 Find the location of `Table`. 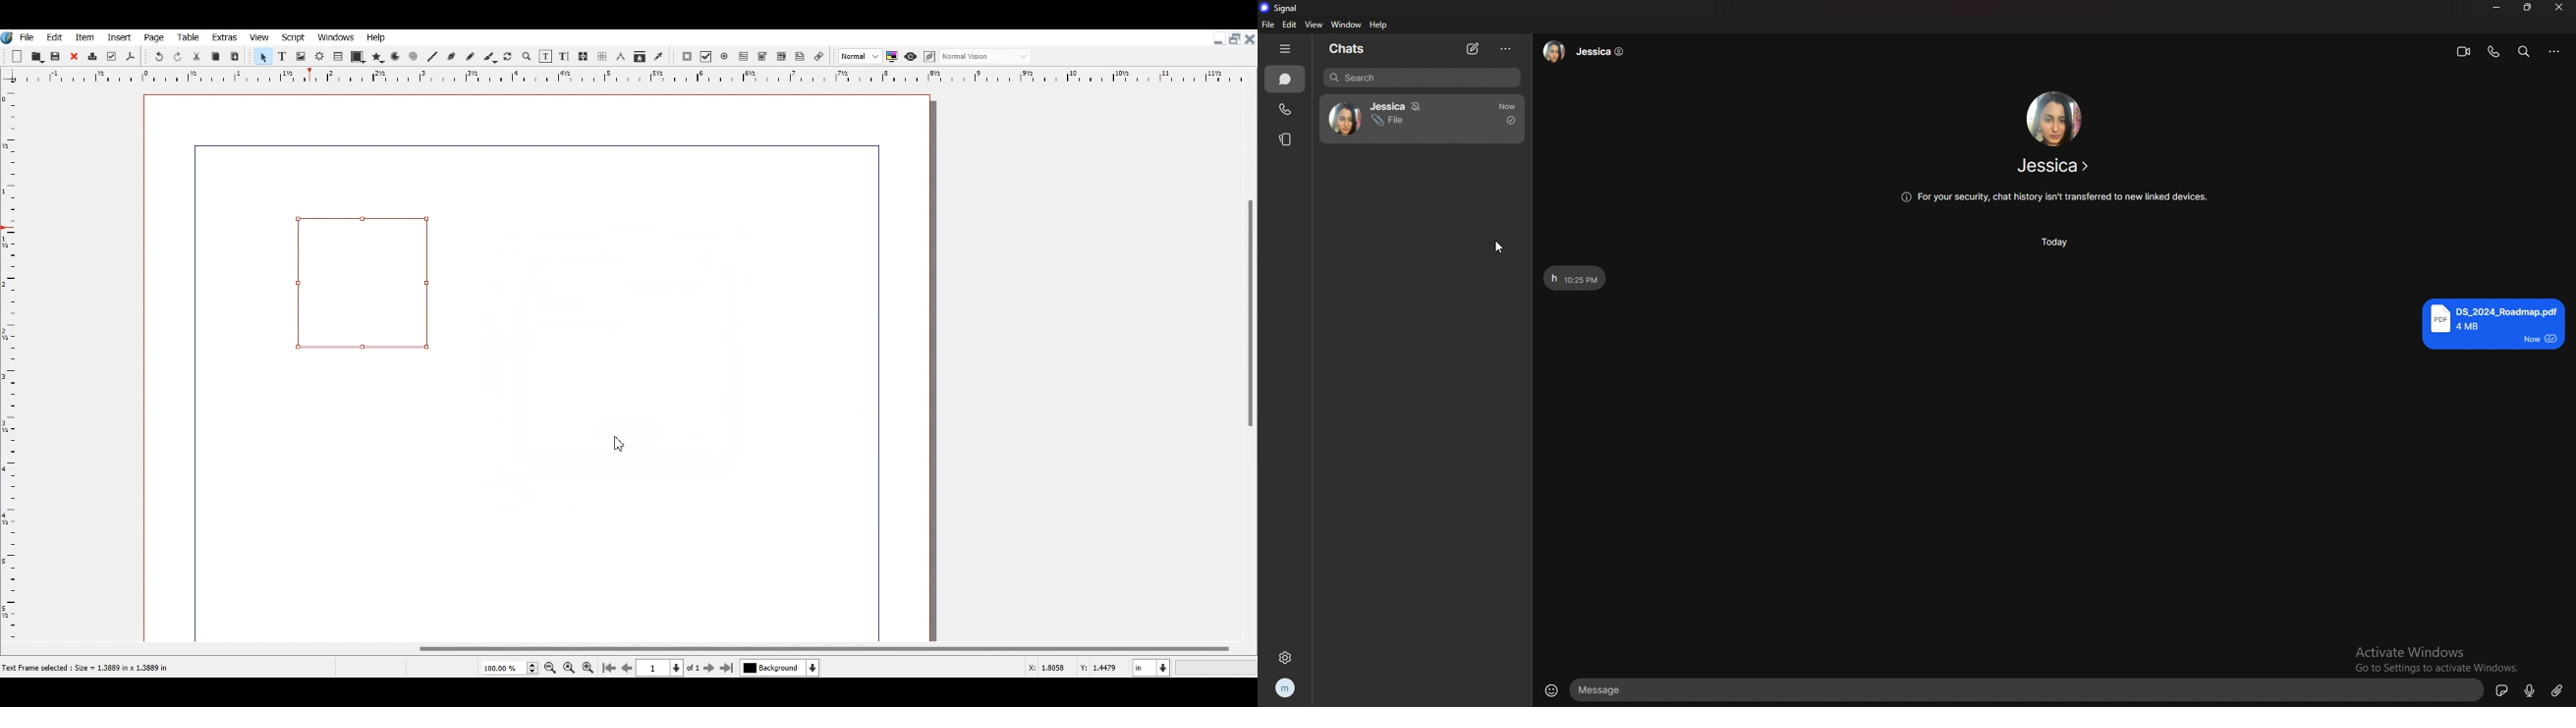

Table is located at coordinates (339, 57).